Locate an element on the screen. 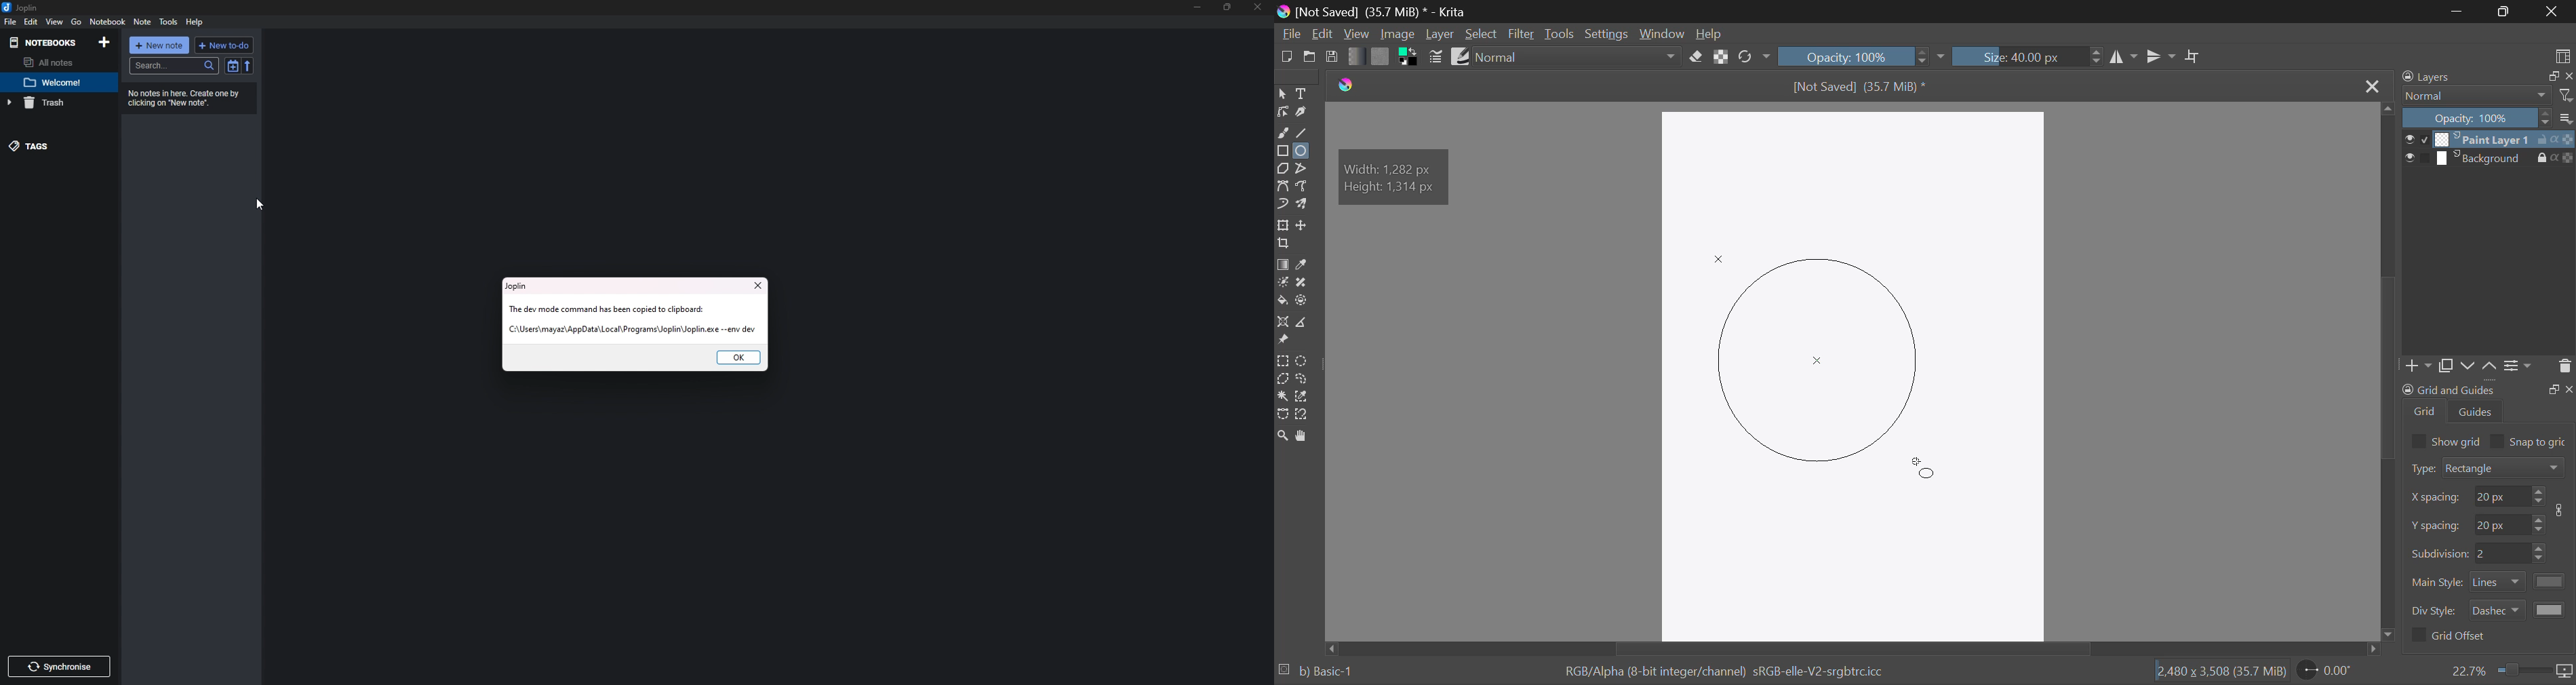 The width and height of the screenshot is (2576, 700). Pattern is located at coordinates (1380, 58).